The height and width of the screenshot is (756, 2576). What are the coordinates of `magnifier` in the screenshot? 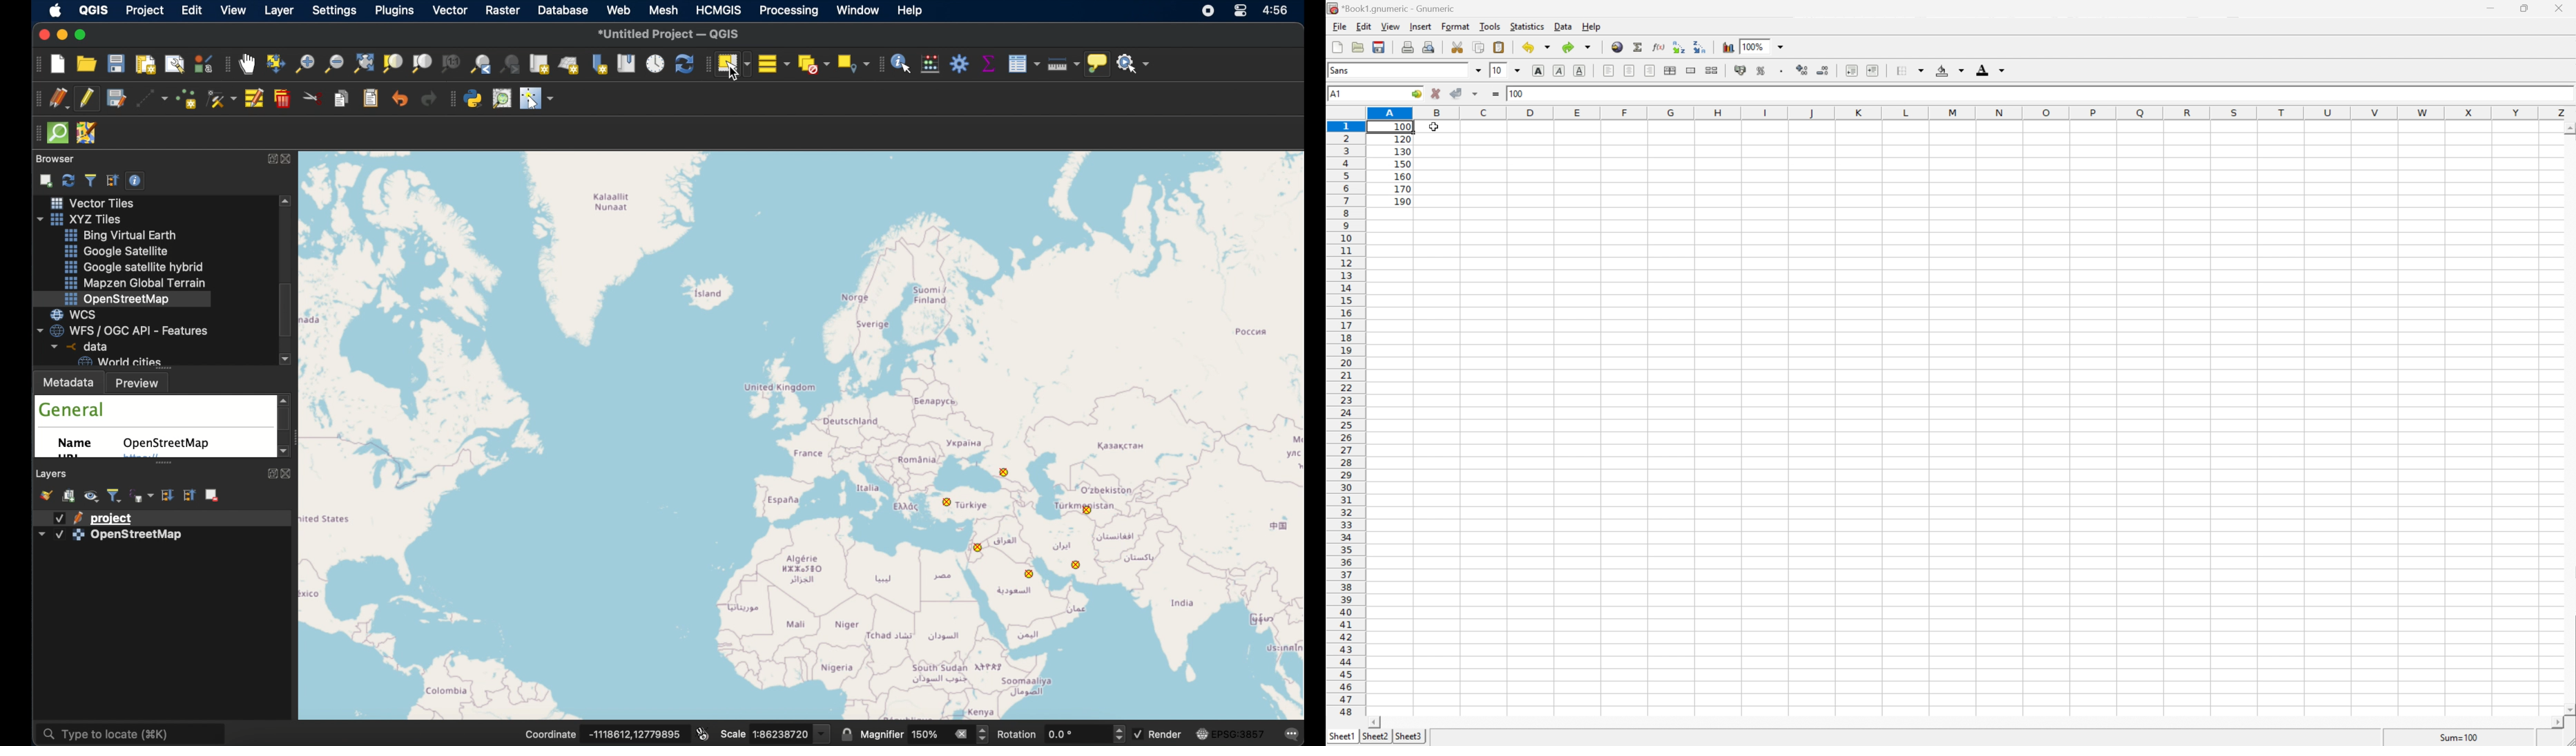 It's located at (882, 734).